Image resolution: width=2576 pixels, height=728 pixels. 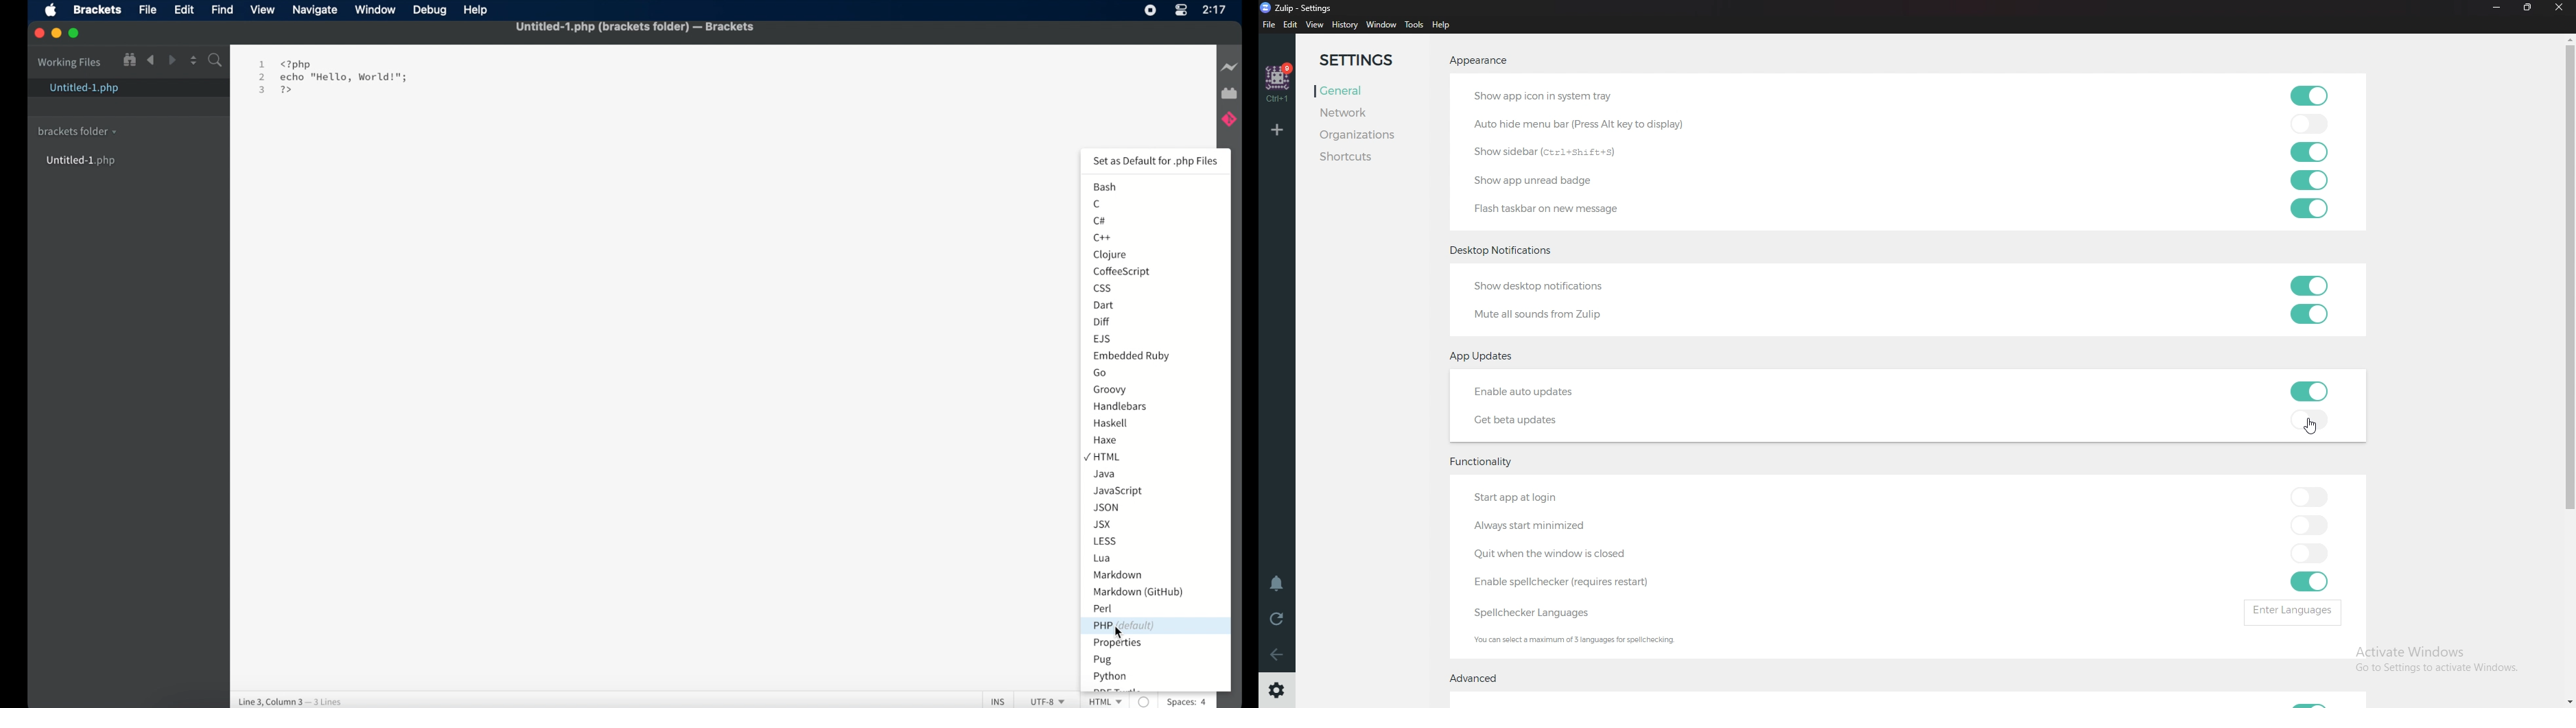 What do you see at coordinates (2307, 582) in the screenshot?
I see `toggle` at bounding box center [2307, 582].